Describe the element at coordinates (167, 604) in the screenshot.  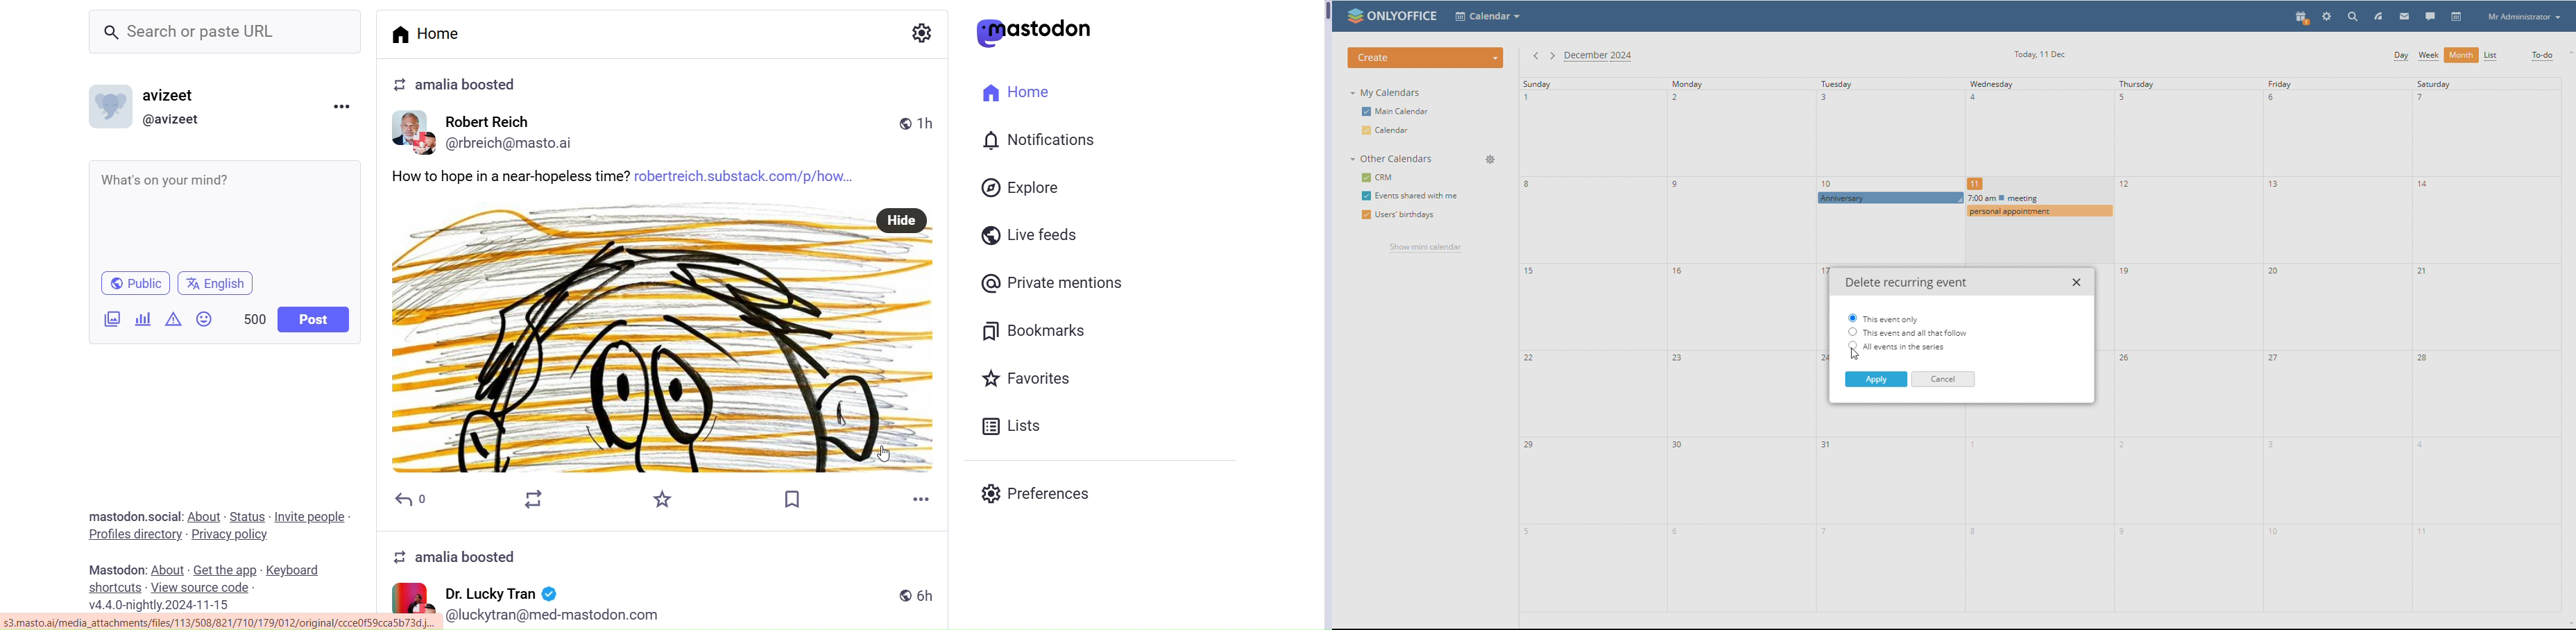
I see `Version` at that location.